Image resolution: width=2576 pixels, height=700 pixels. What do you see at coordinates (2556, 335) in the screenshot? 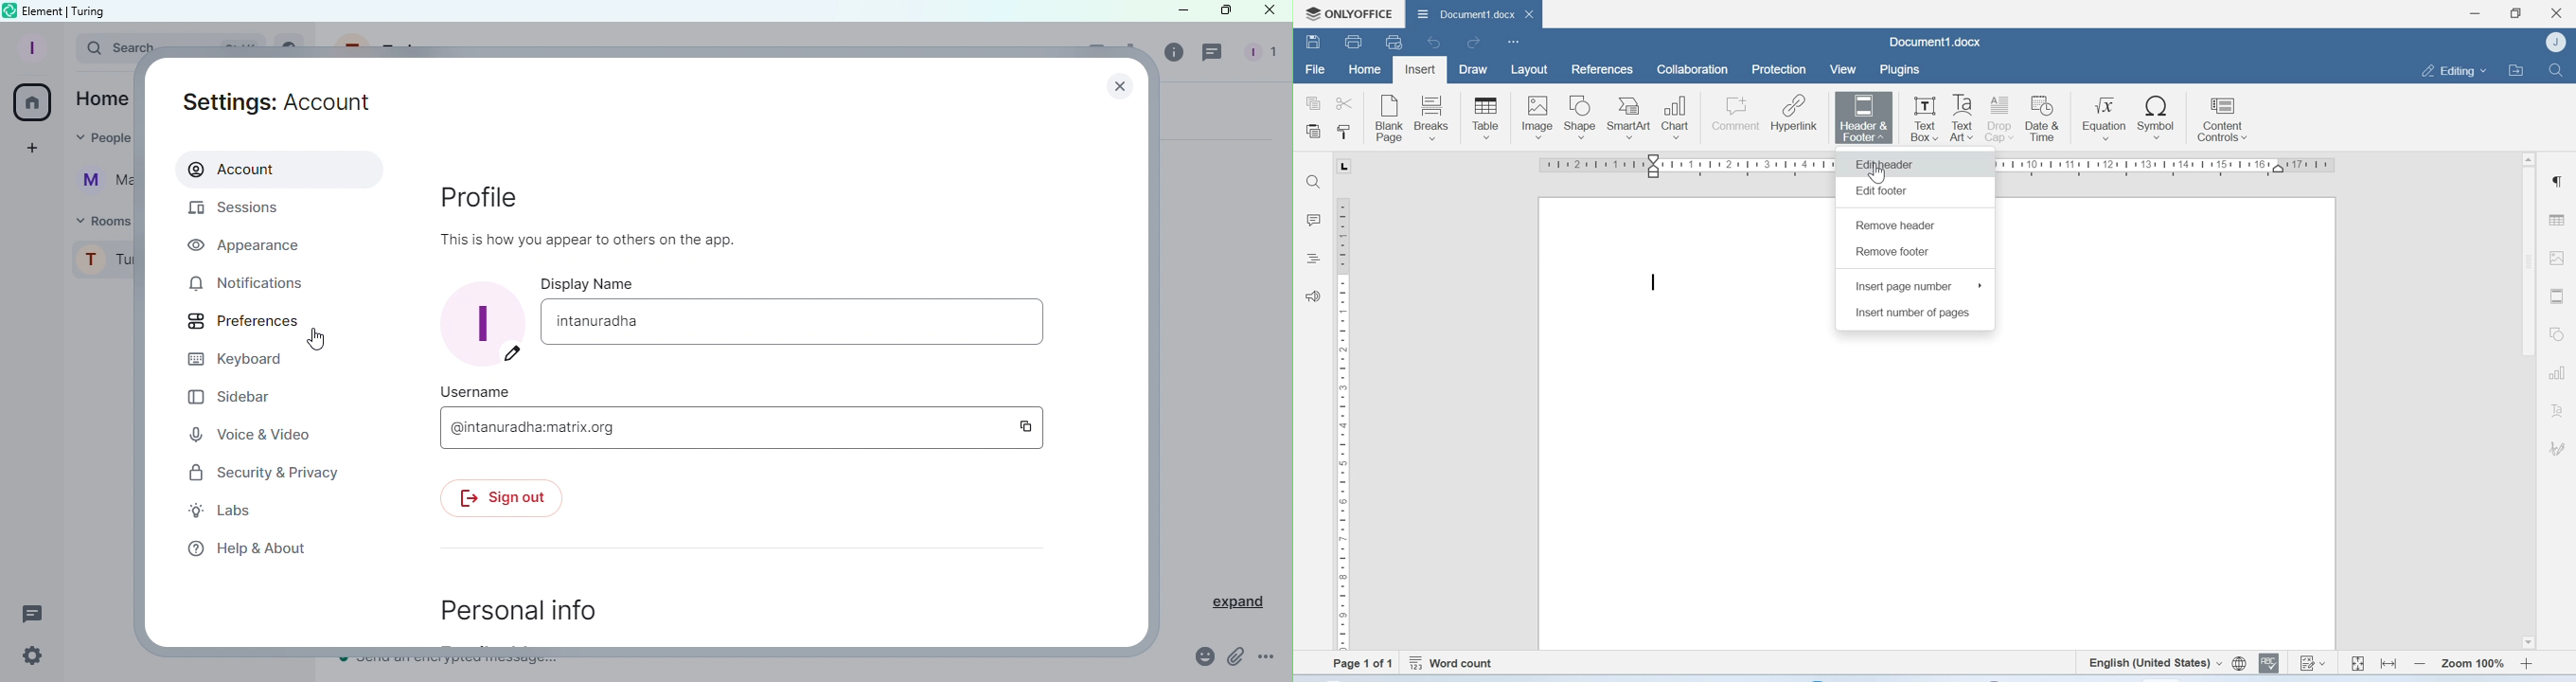
I see `Shapes` at bounding box center [2556, 335].